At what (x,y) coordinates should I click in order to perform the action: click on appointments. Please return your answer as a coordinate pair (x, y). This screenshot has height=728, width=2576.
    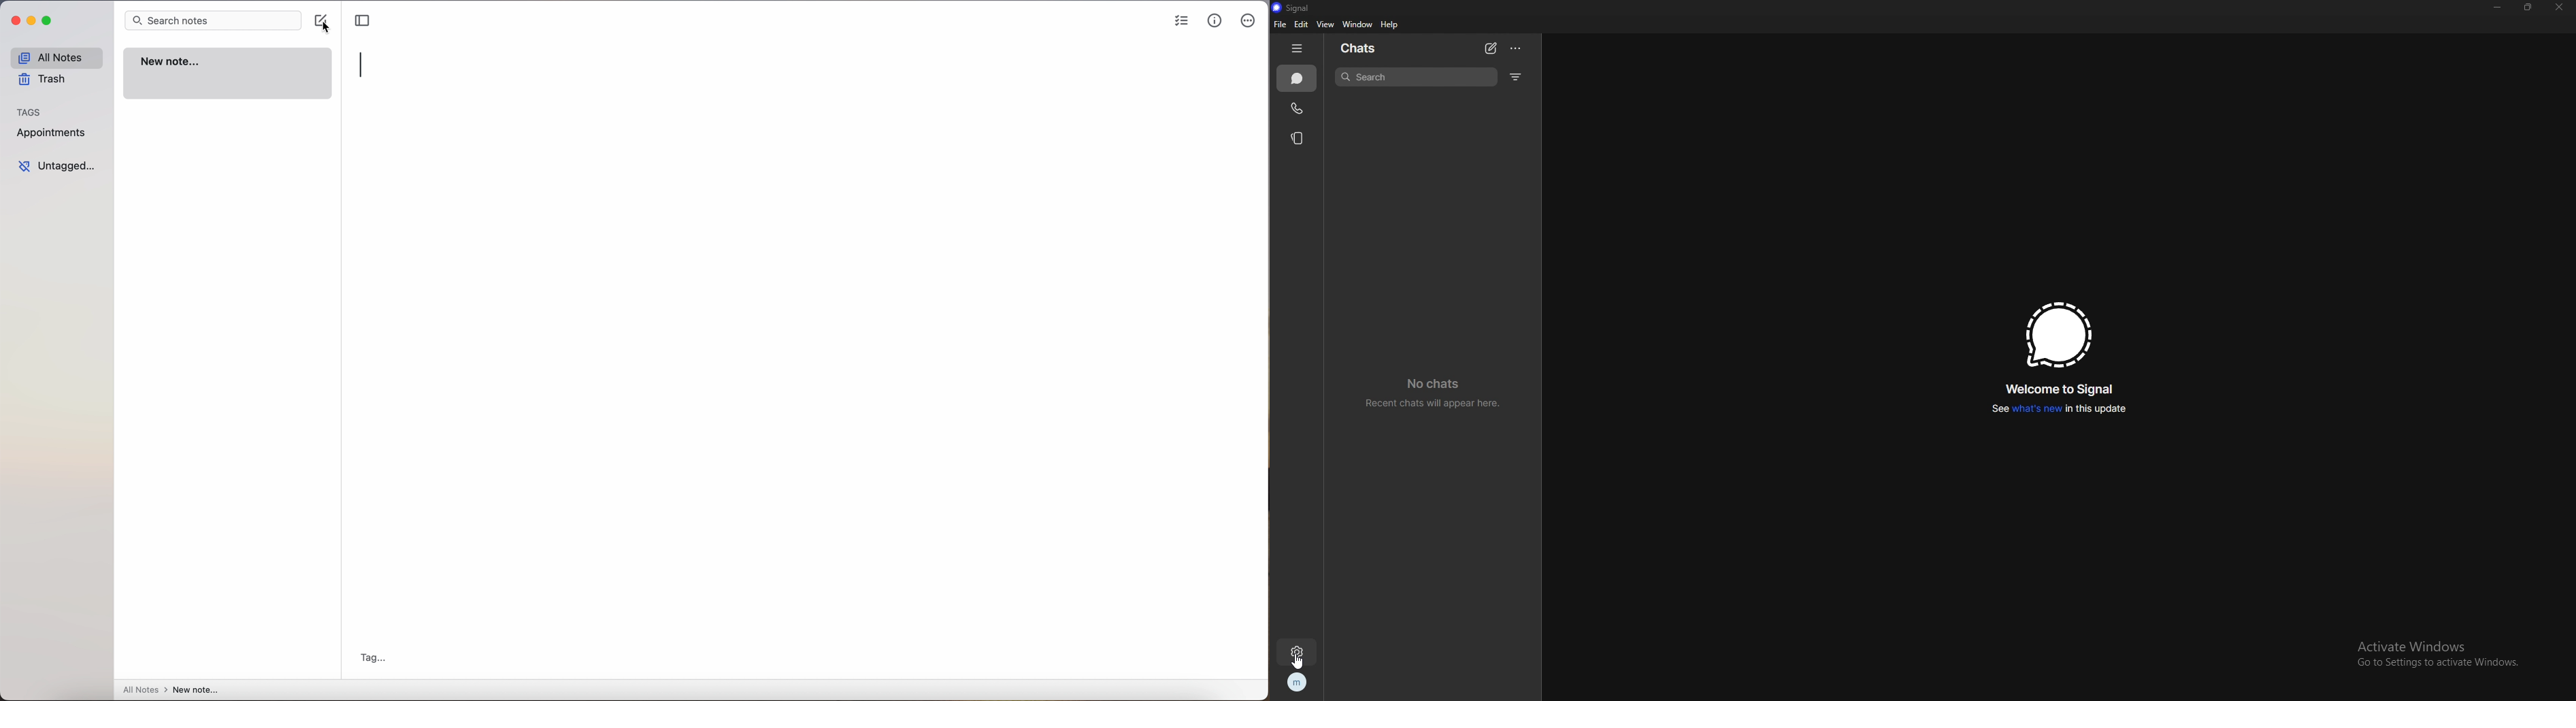
    Looking at the image, I should click on (52, 133).